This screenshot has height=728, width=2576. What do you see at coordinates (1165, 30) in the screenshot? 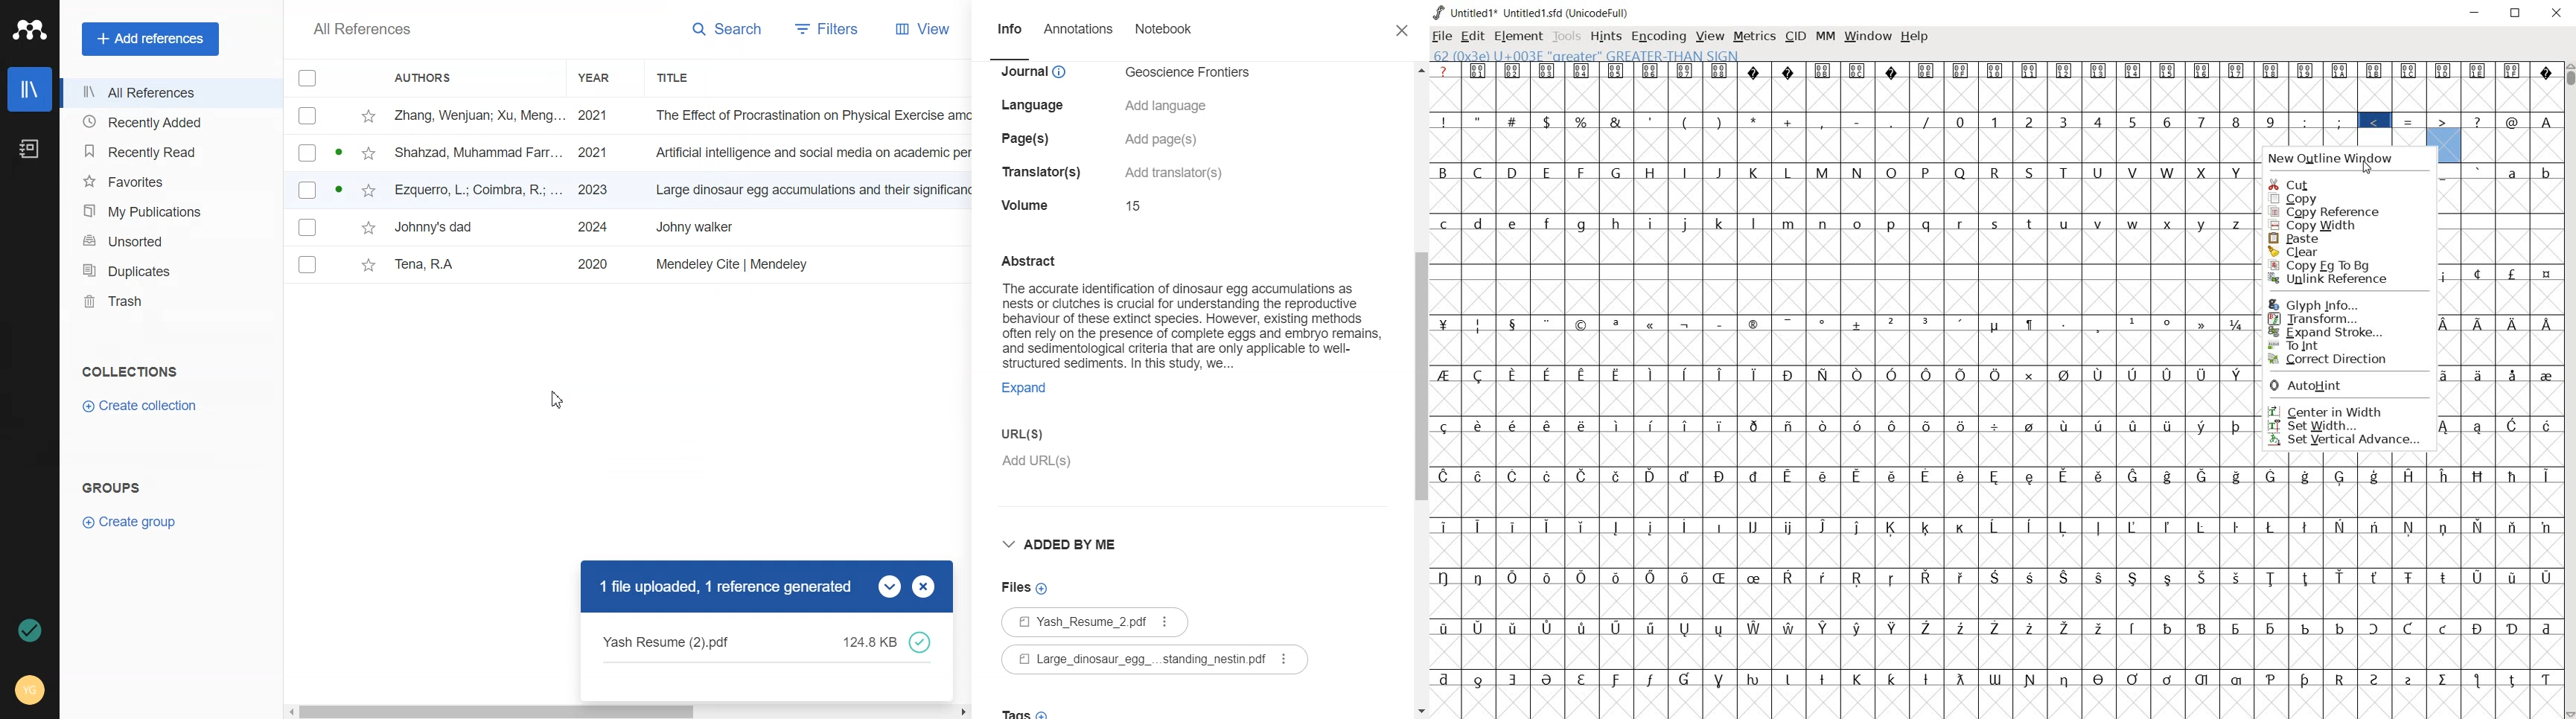
I see `Notebook` at bounding box center [1165, 30].